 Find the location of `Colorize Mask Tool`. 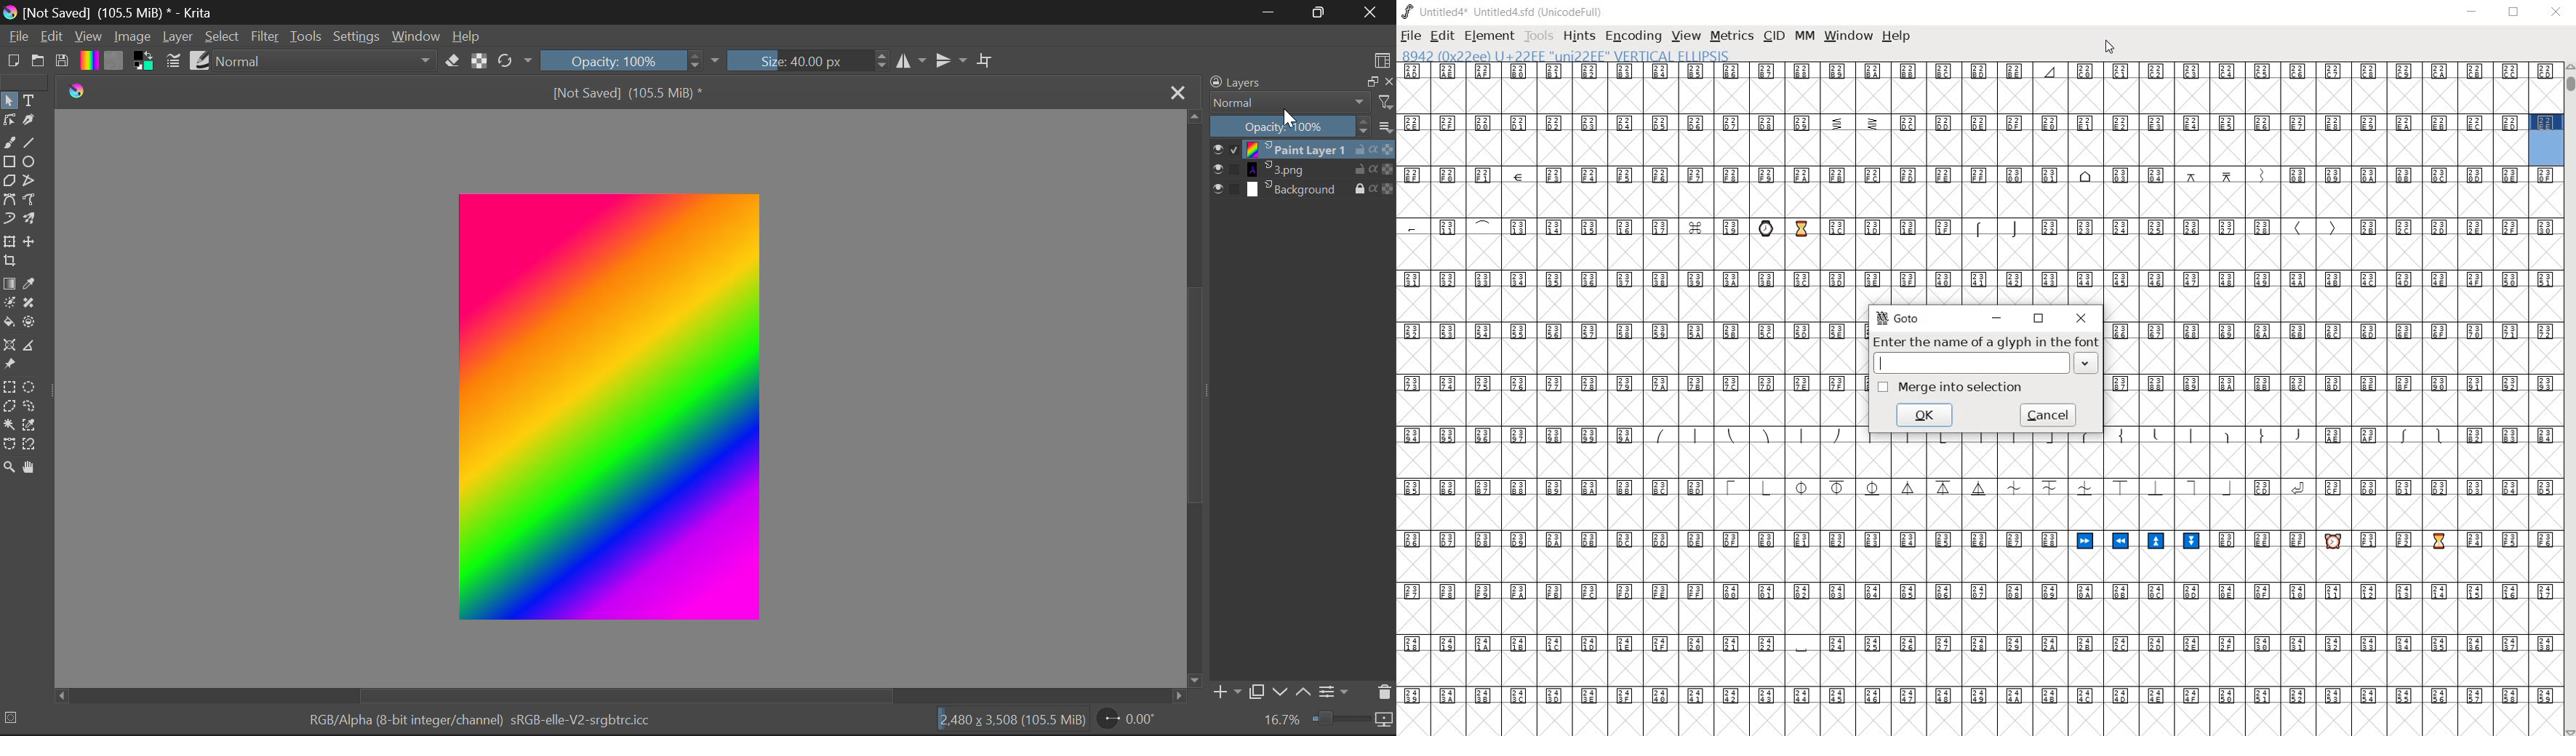

Colorize Mask Tool is located at coordinates (9, 305).